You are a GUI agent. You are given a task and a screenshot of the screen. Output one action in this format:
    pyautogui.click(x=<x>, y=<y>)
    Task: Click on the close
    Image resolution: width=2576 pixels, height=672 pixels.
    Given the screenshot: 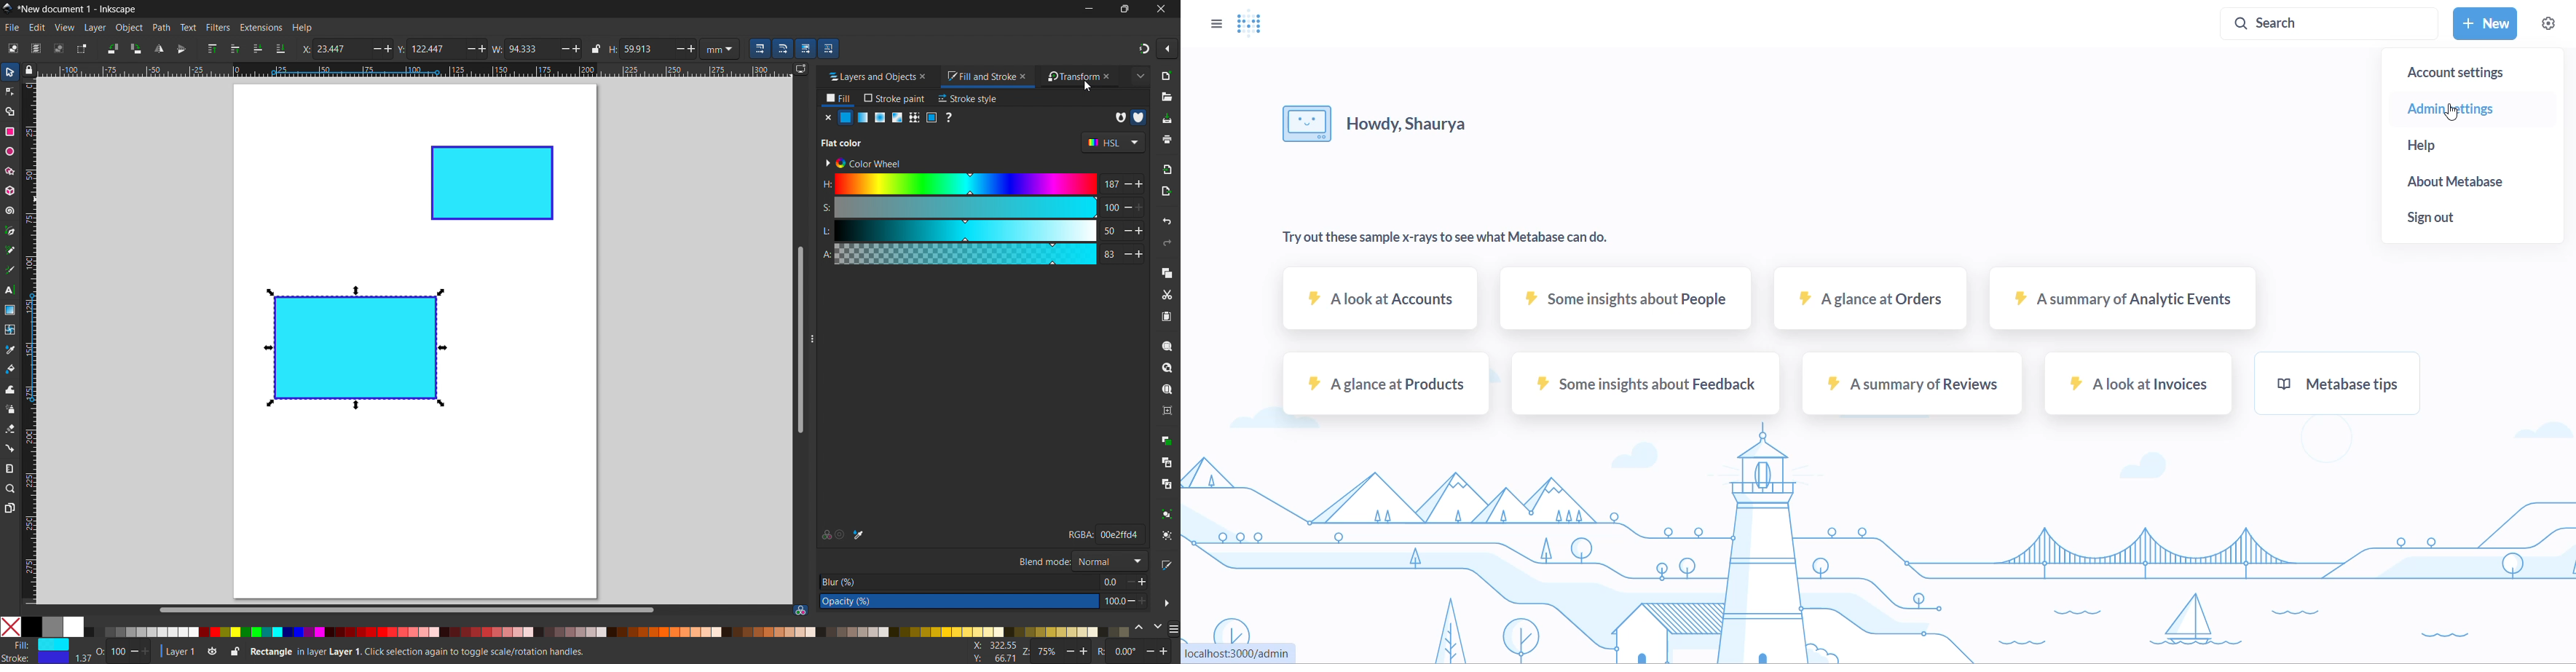 What is the action you would take?
    pyautogui.click(x=1113, y=76)
    